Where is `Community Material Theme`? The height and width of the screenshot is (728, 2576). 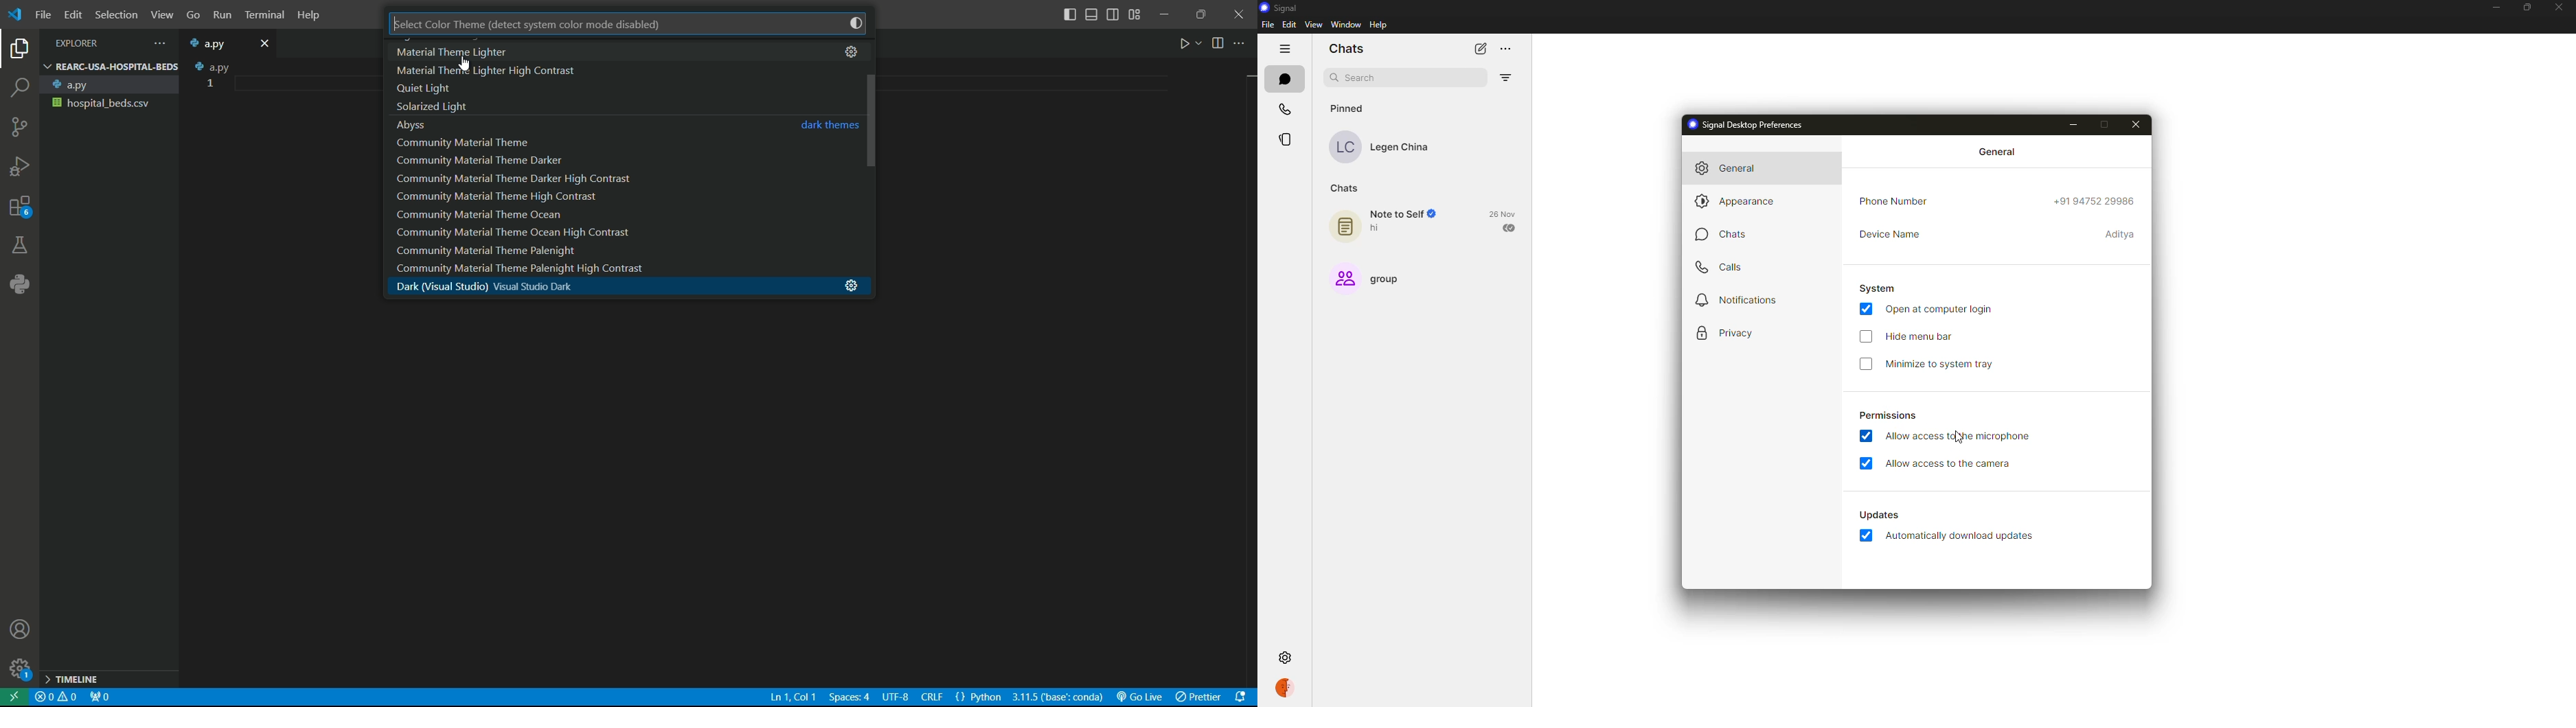
Community Material Theme is located at coordinates (476, 142).